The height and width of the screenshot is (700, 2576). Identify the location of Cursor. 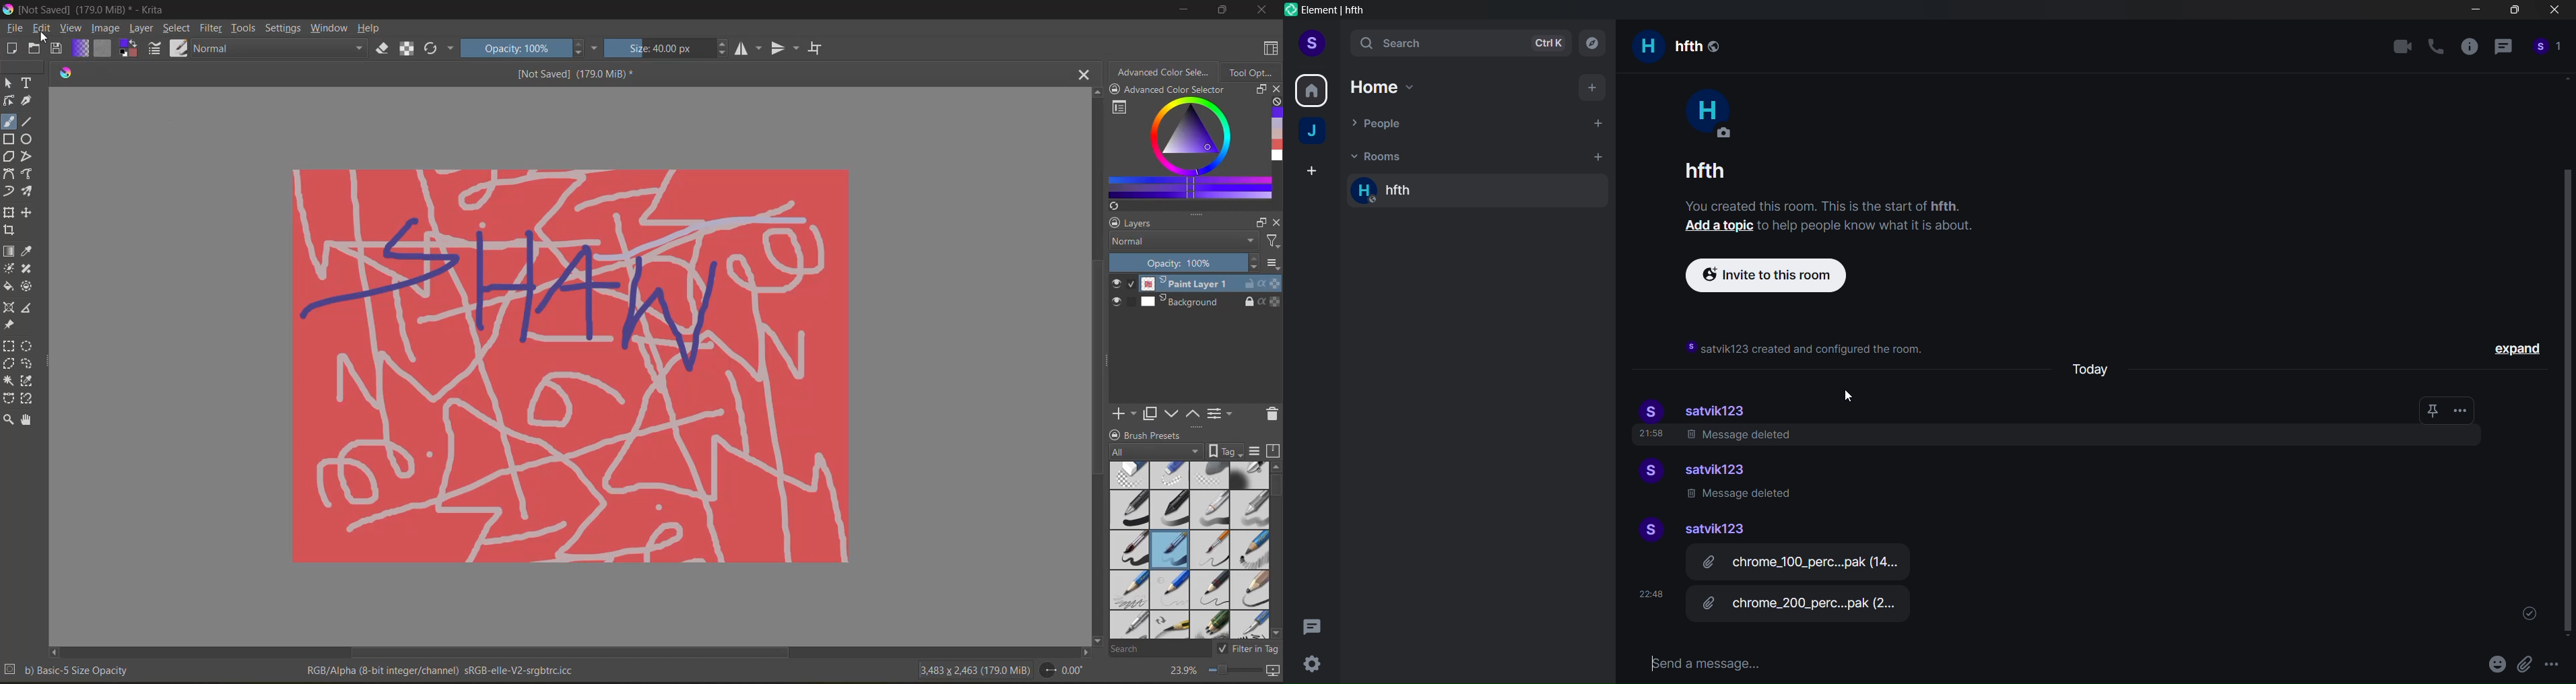
(1844, 397).